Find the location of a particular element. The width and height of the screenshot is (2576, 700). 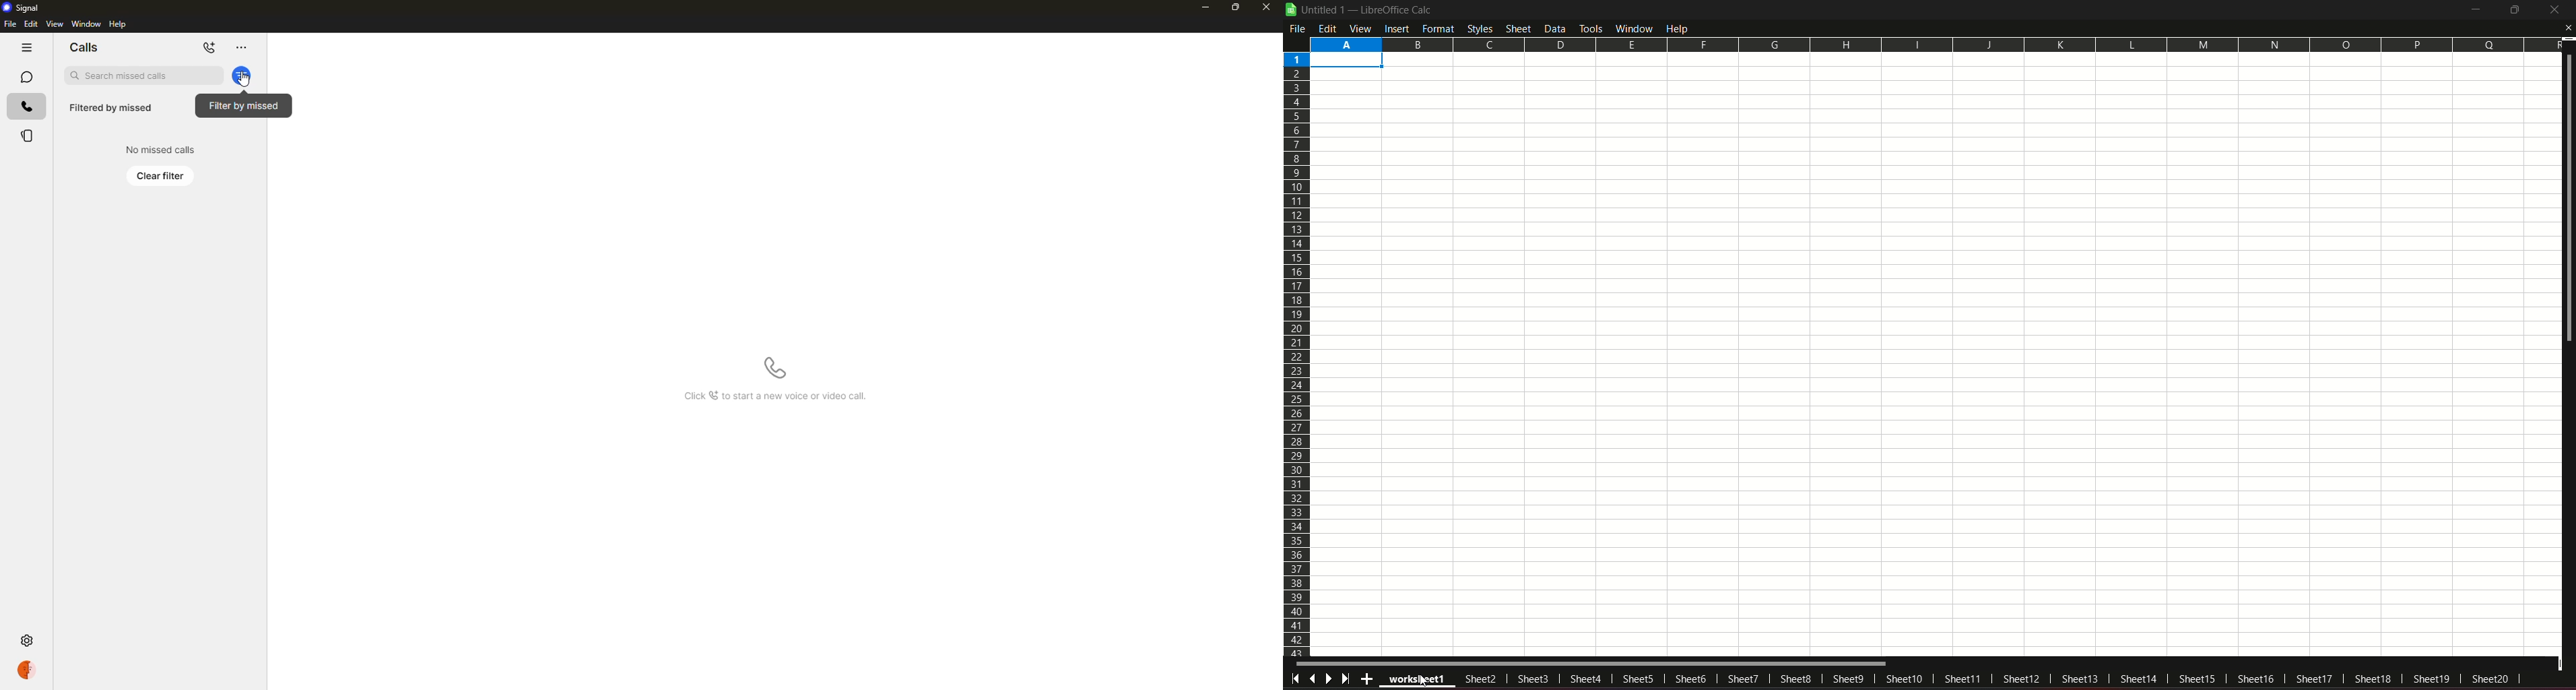

scrollbar is located at coordinates (1593, 664).